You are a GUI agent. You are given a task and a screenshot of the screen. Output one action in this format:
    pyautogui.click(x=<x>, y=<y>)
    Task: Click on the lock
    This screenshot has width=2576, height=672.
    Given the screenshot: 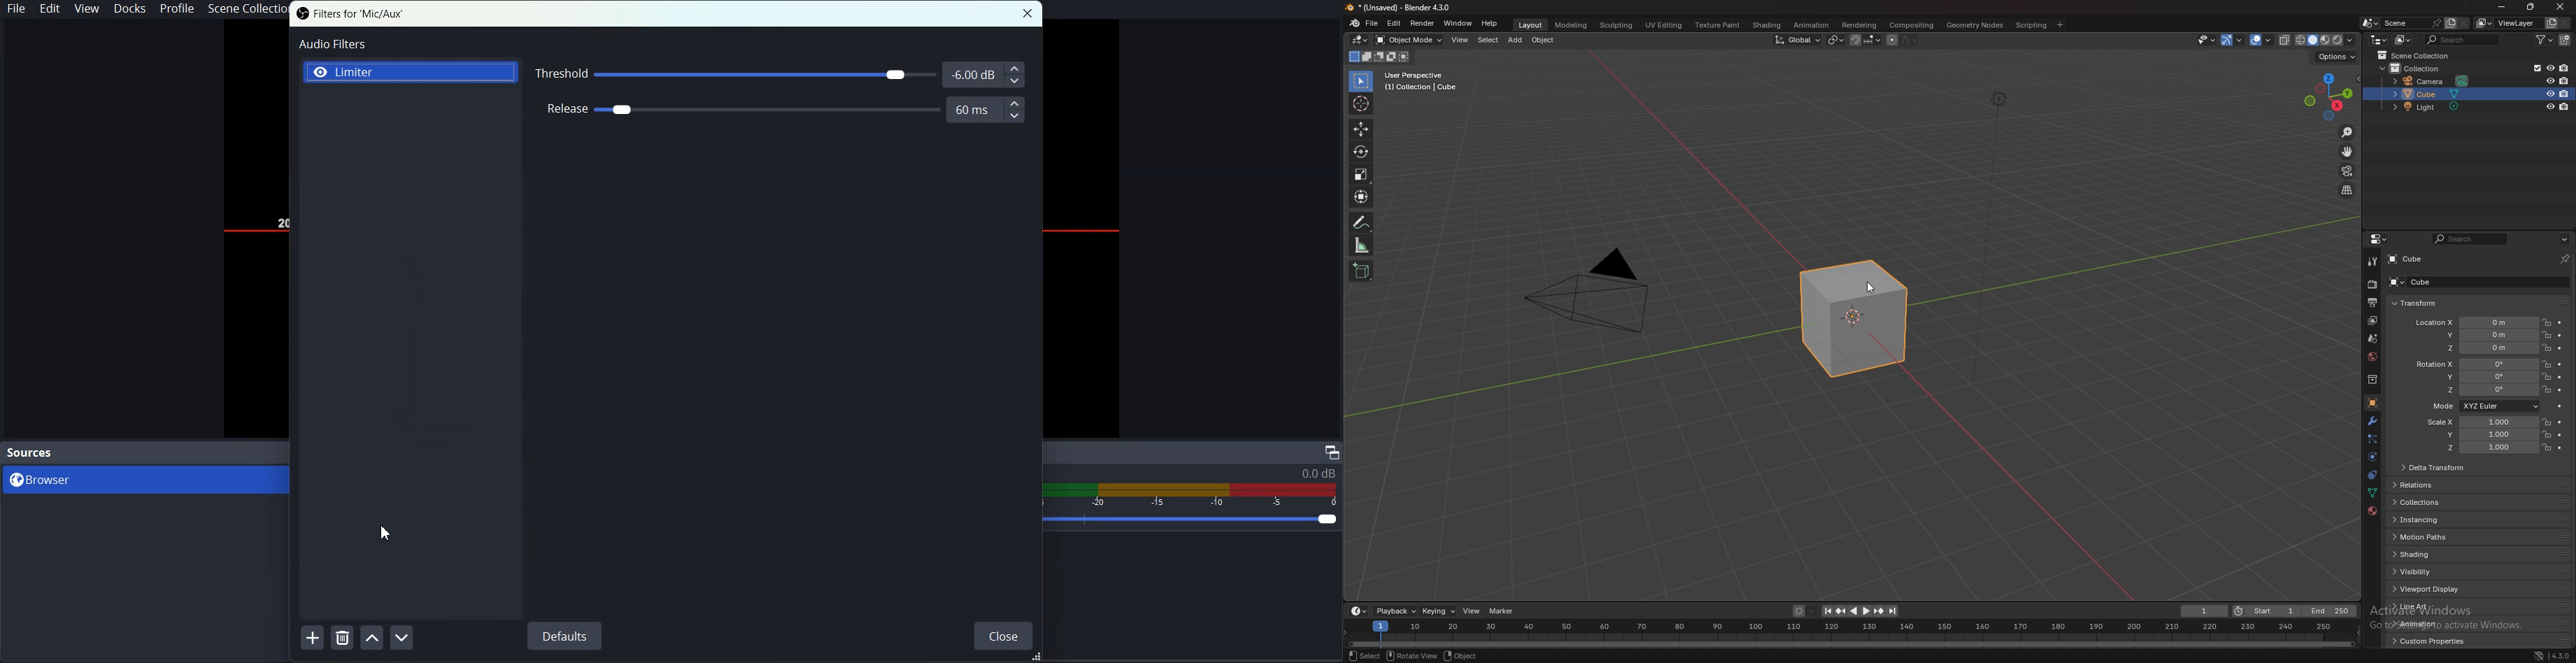 What is the action you would take?
    pyautogui.click(x=2547, y=390)
    